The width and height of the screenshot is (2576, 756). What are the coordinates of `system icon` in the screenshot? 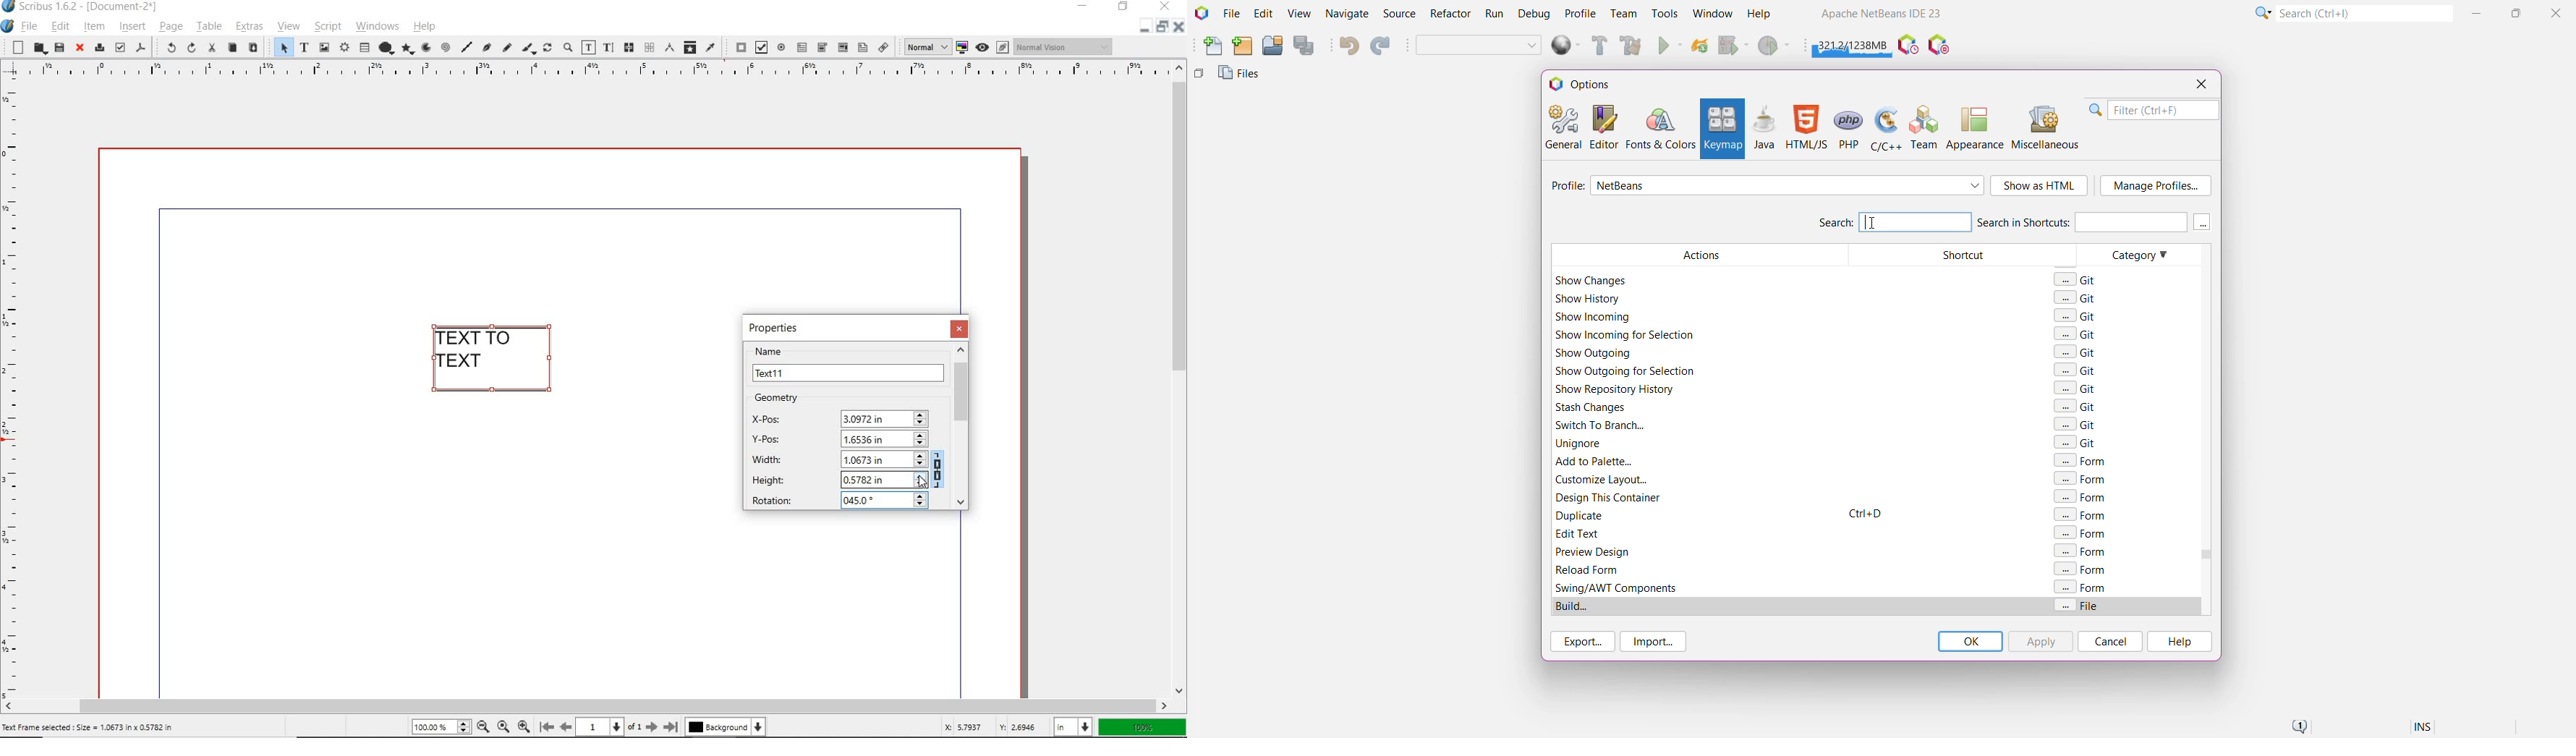 It's located at (8, 27).